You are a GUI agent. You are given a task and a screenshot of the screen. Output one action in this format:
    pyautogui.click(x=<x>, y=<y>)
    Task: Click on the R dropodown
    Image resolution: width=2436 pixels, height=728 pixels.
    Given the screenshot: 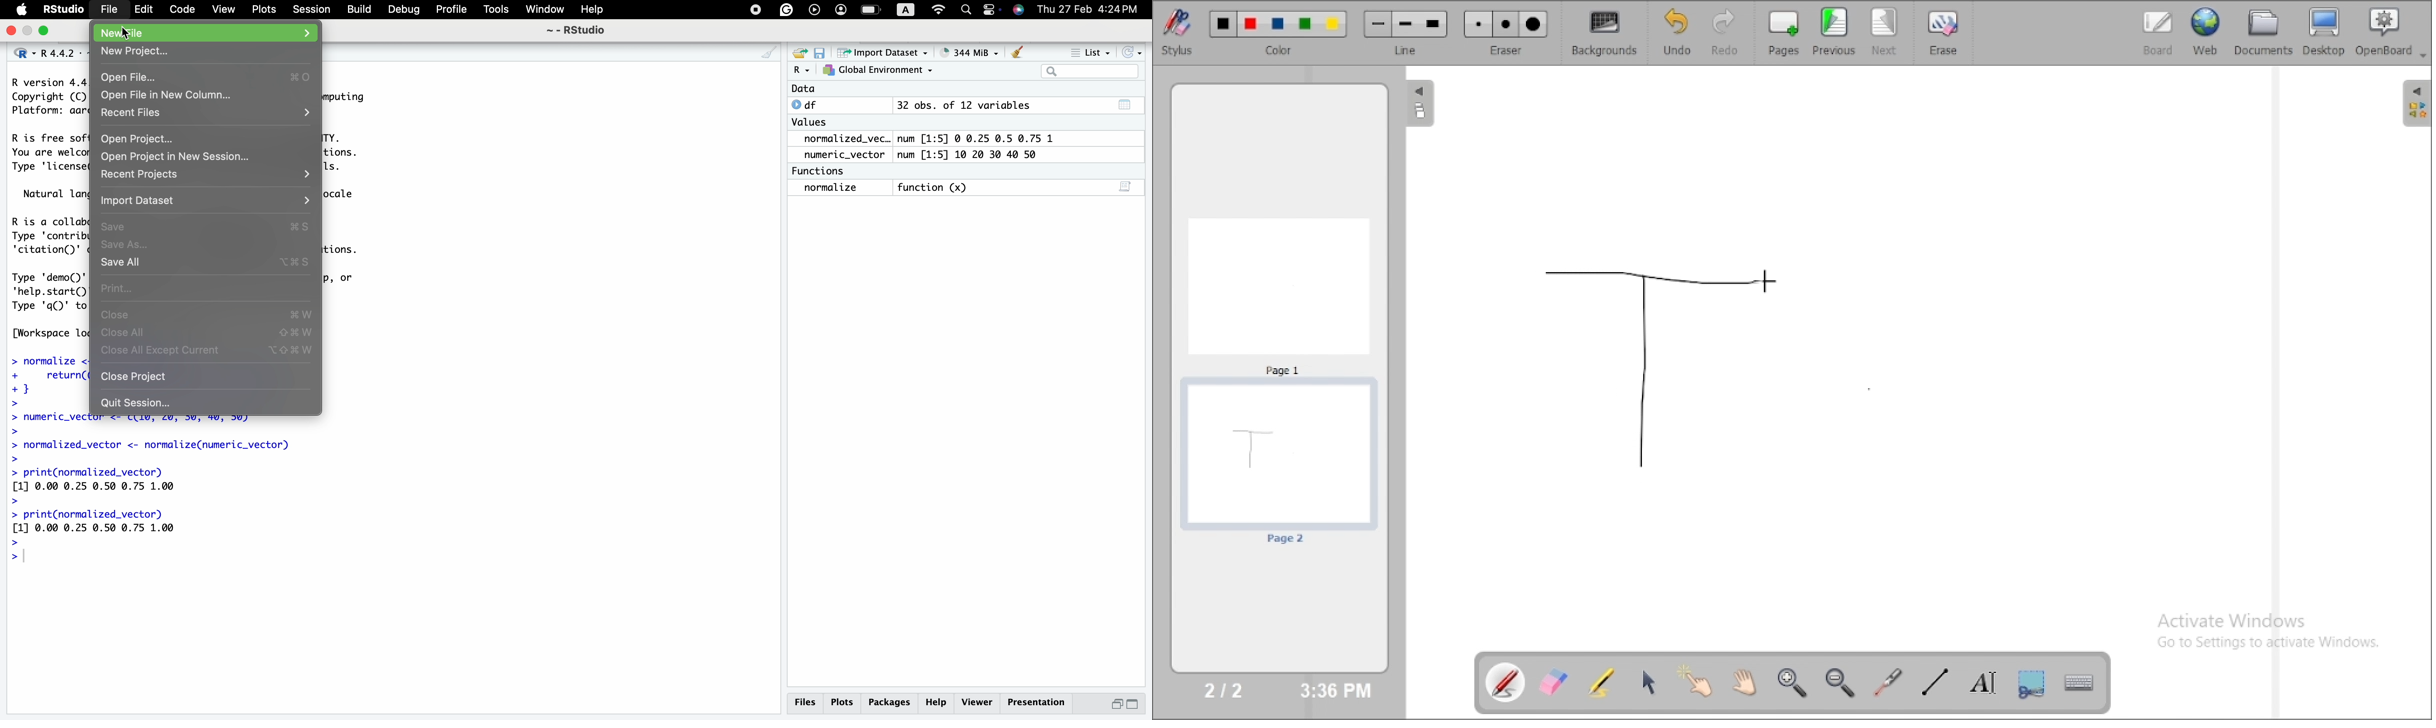 What is the action you would take?
    pyautogui.click(x=23, y=53)
    